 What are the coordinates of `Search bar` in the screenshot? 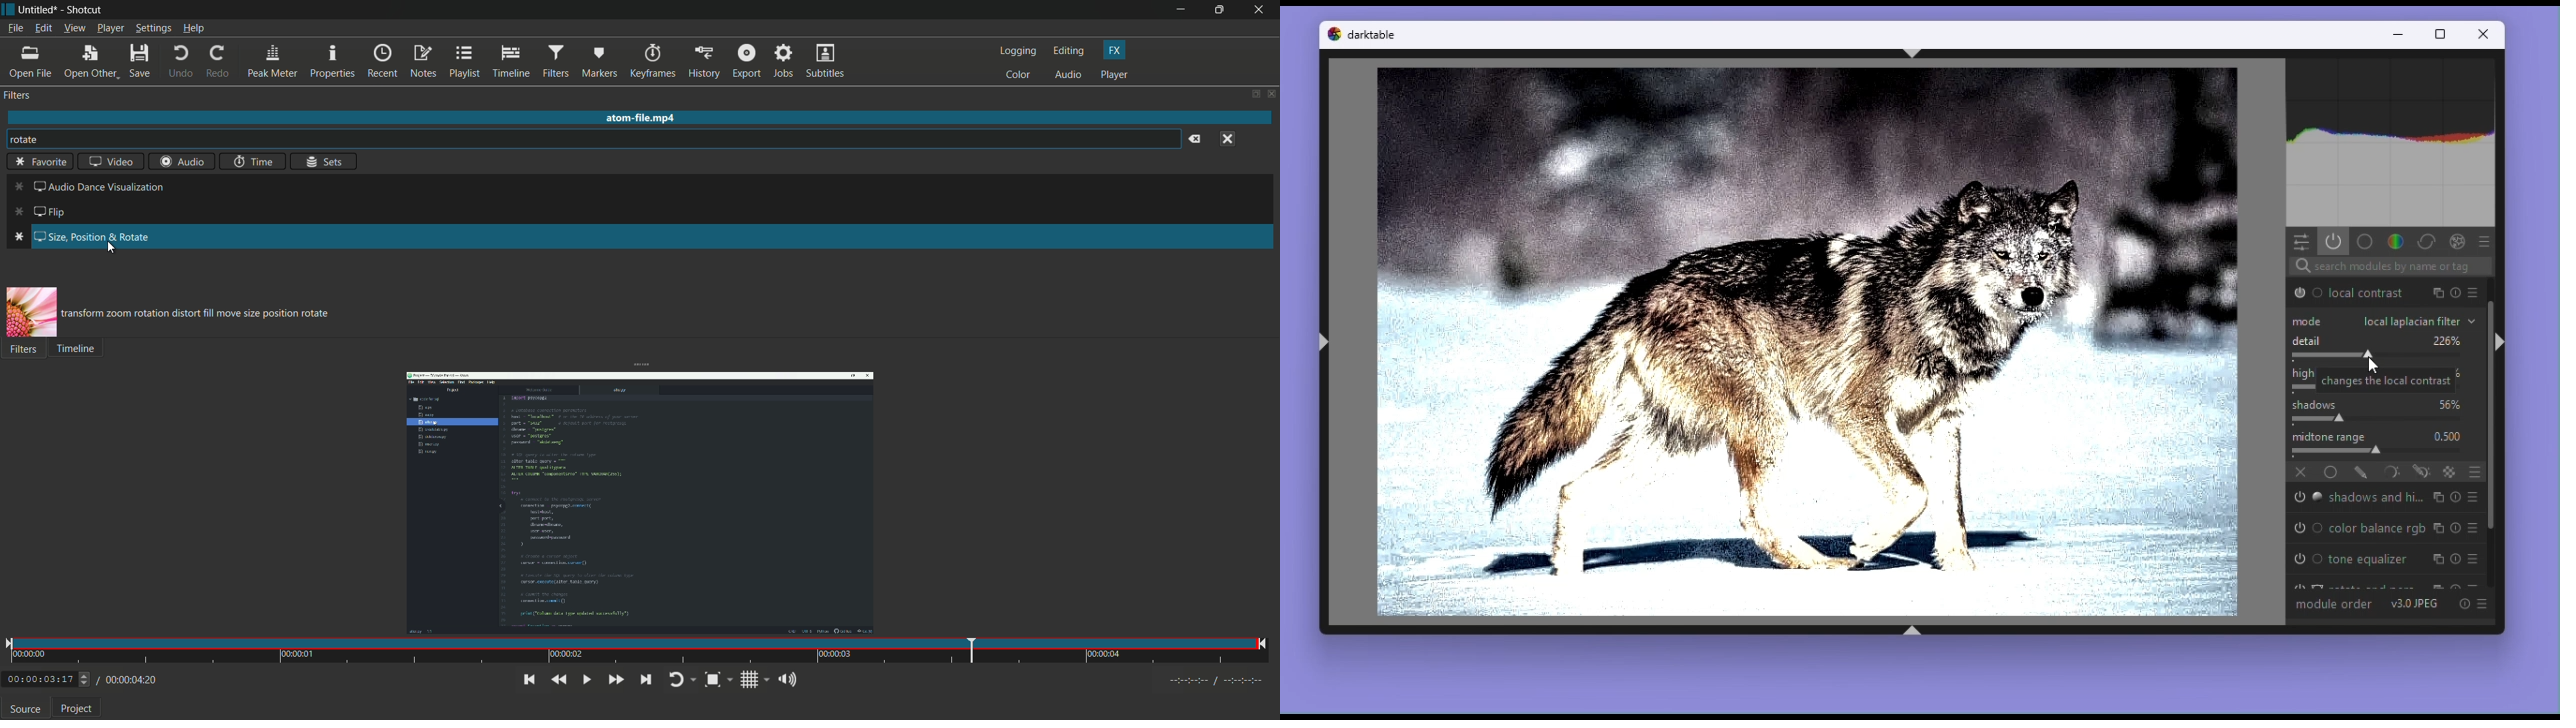 It's located at (2391, 265).